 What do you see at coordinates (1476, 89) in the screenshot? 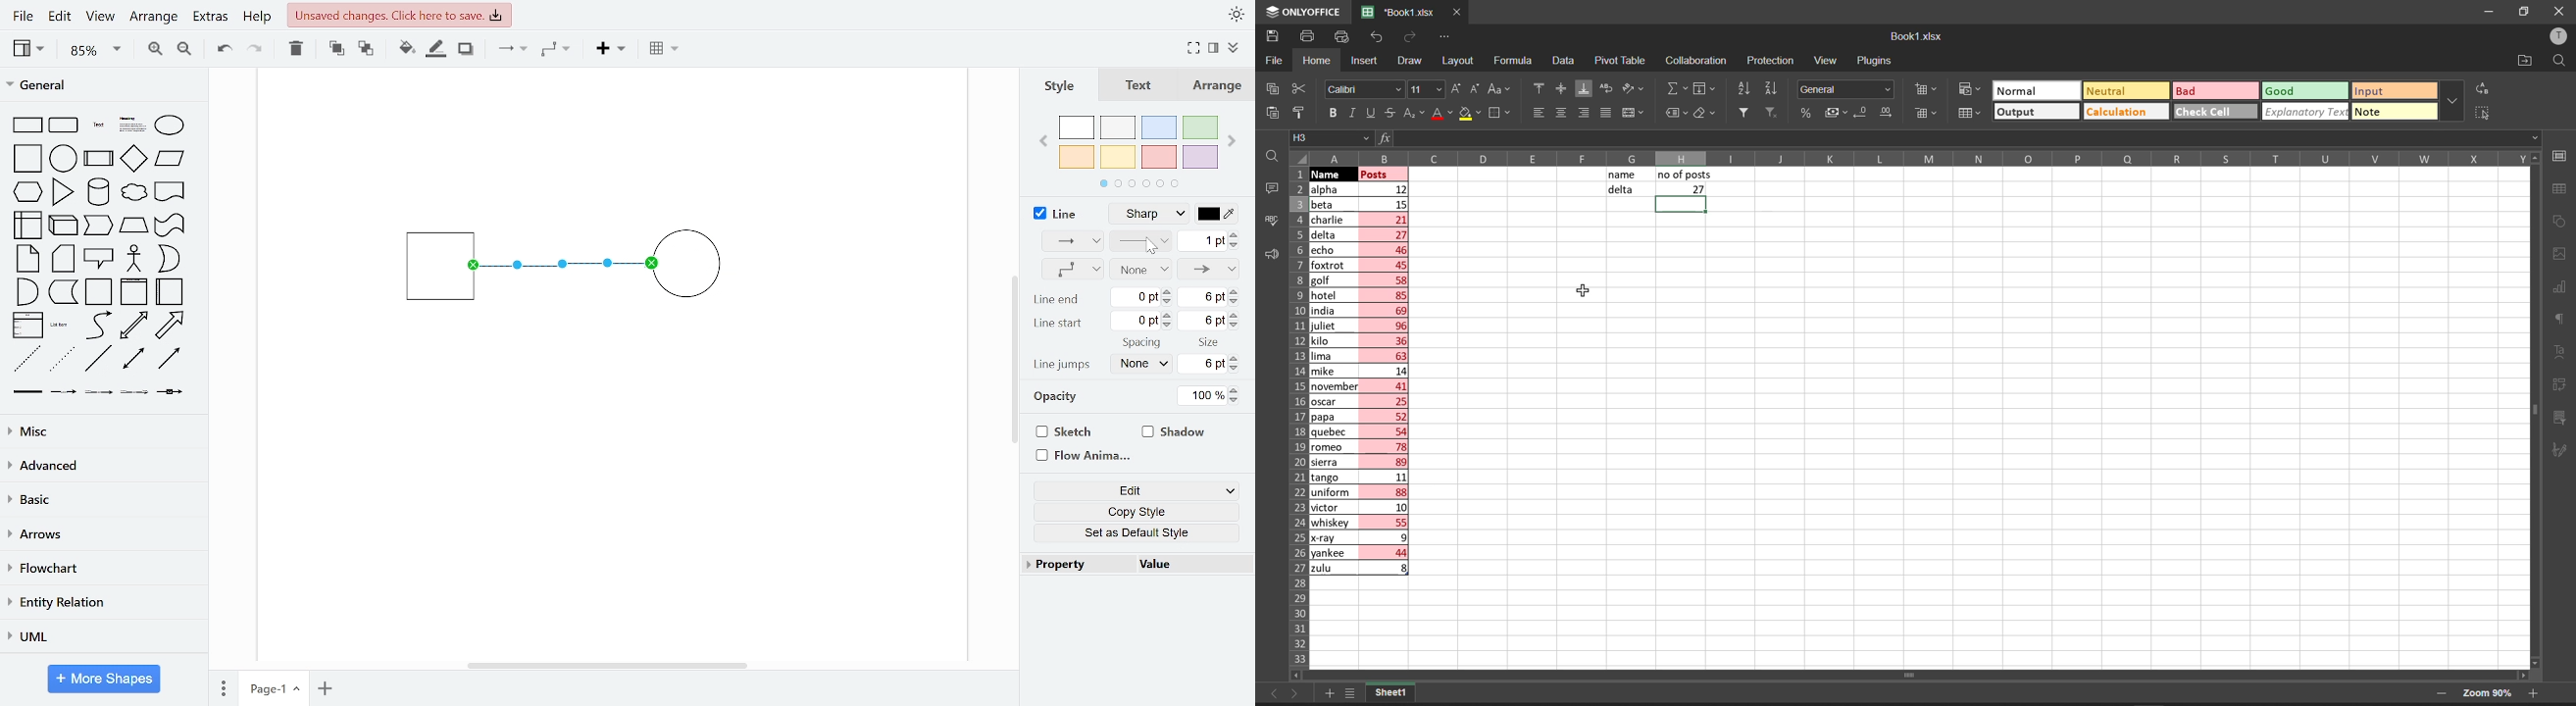
I see `decrement font size` at bounding box center [1476, 89].